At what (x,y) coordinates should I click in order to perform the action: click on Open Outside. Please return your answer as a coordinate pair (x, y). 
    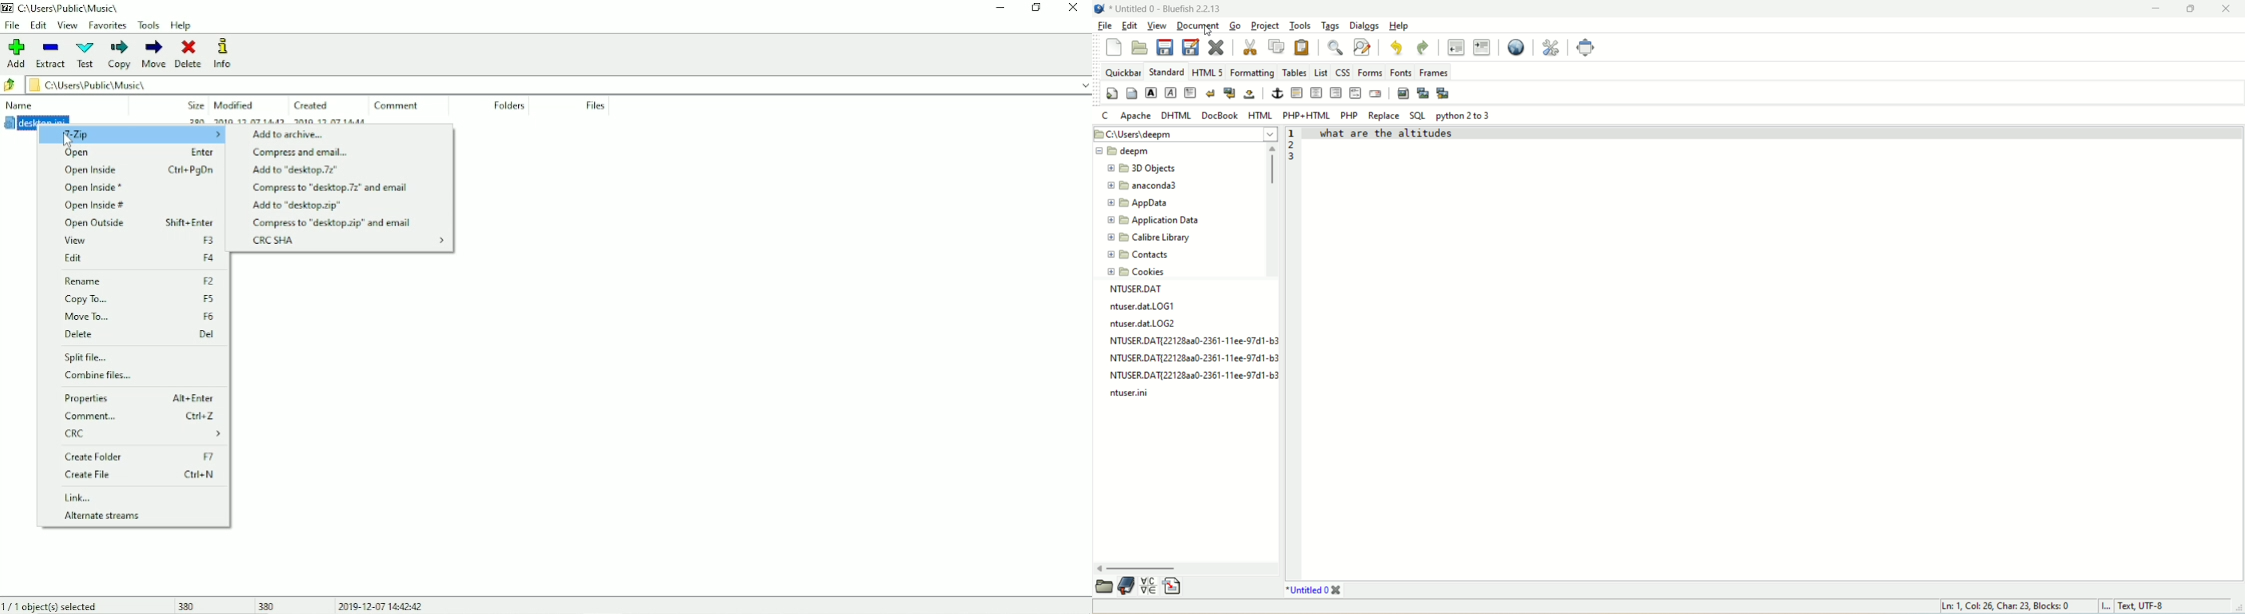
    Looking at the image, I should click on (137, 224).